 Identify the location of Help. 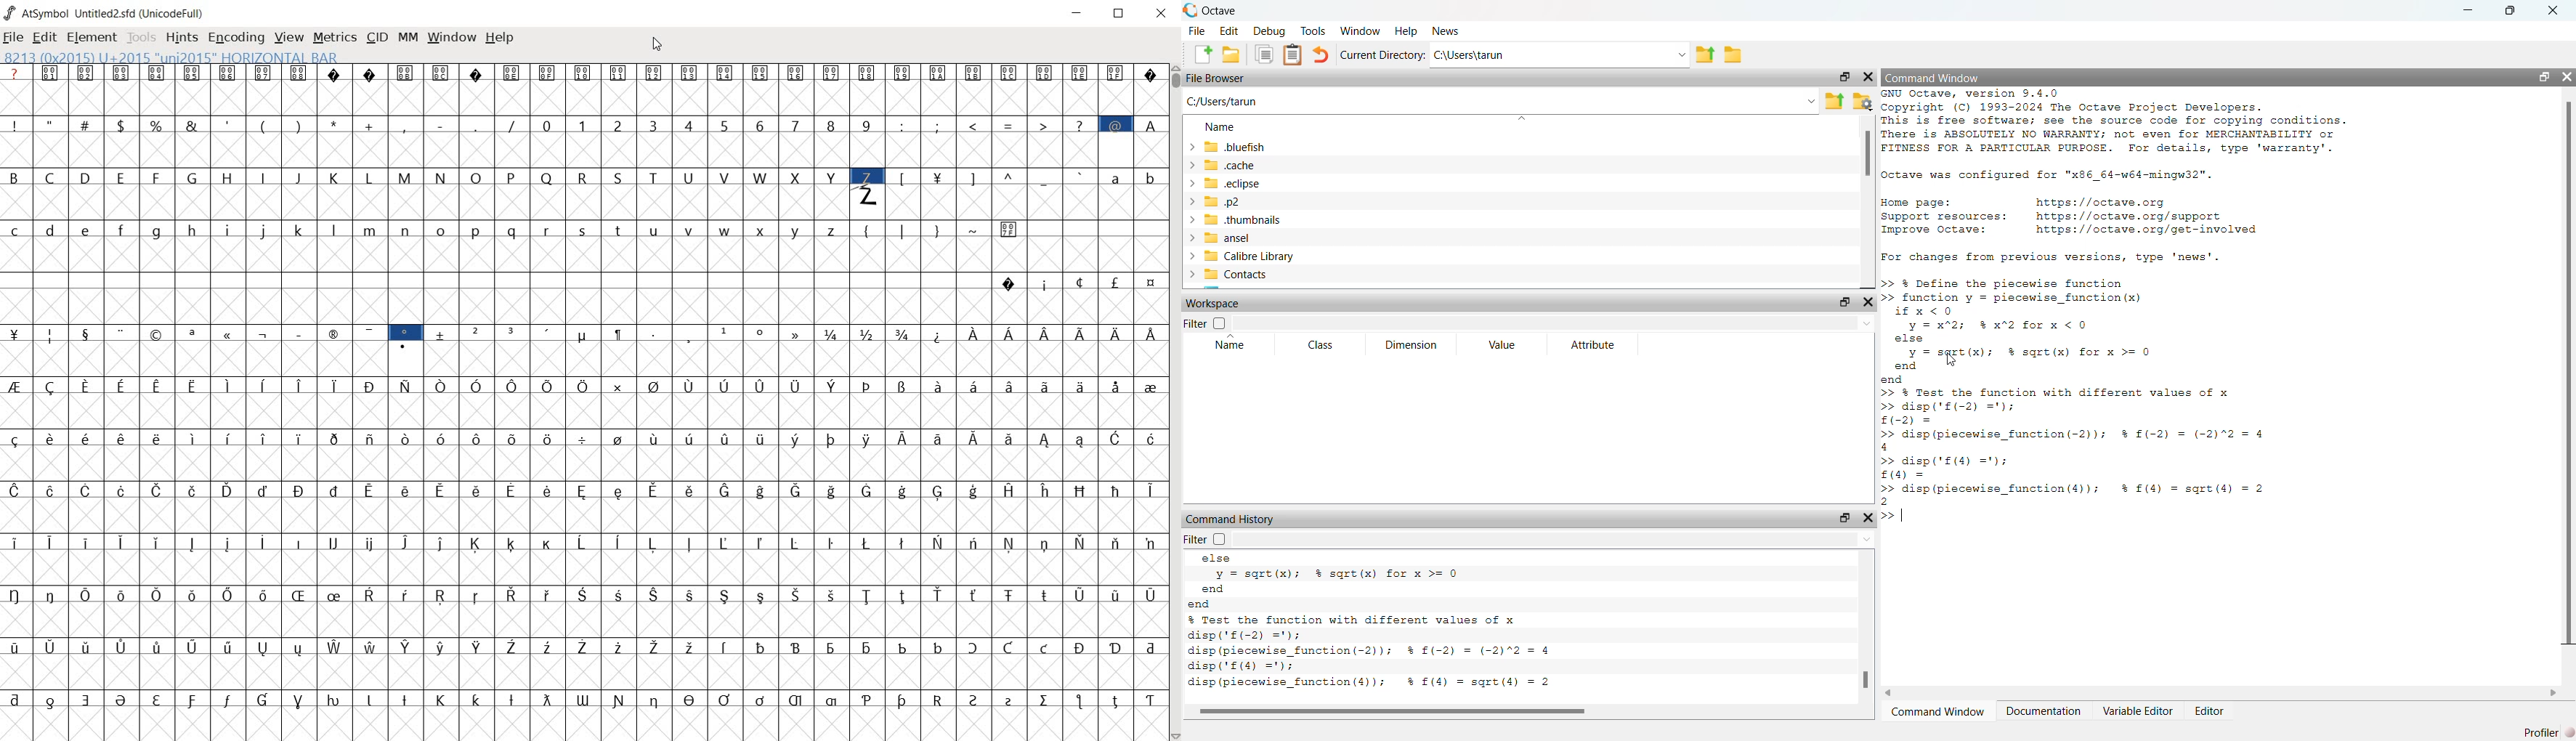
(1404, 31).